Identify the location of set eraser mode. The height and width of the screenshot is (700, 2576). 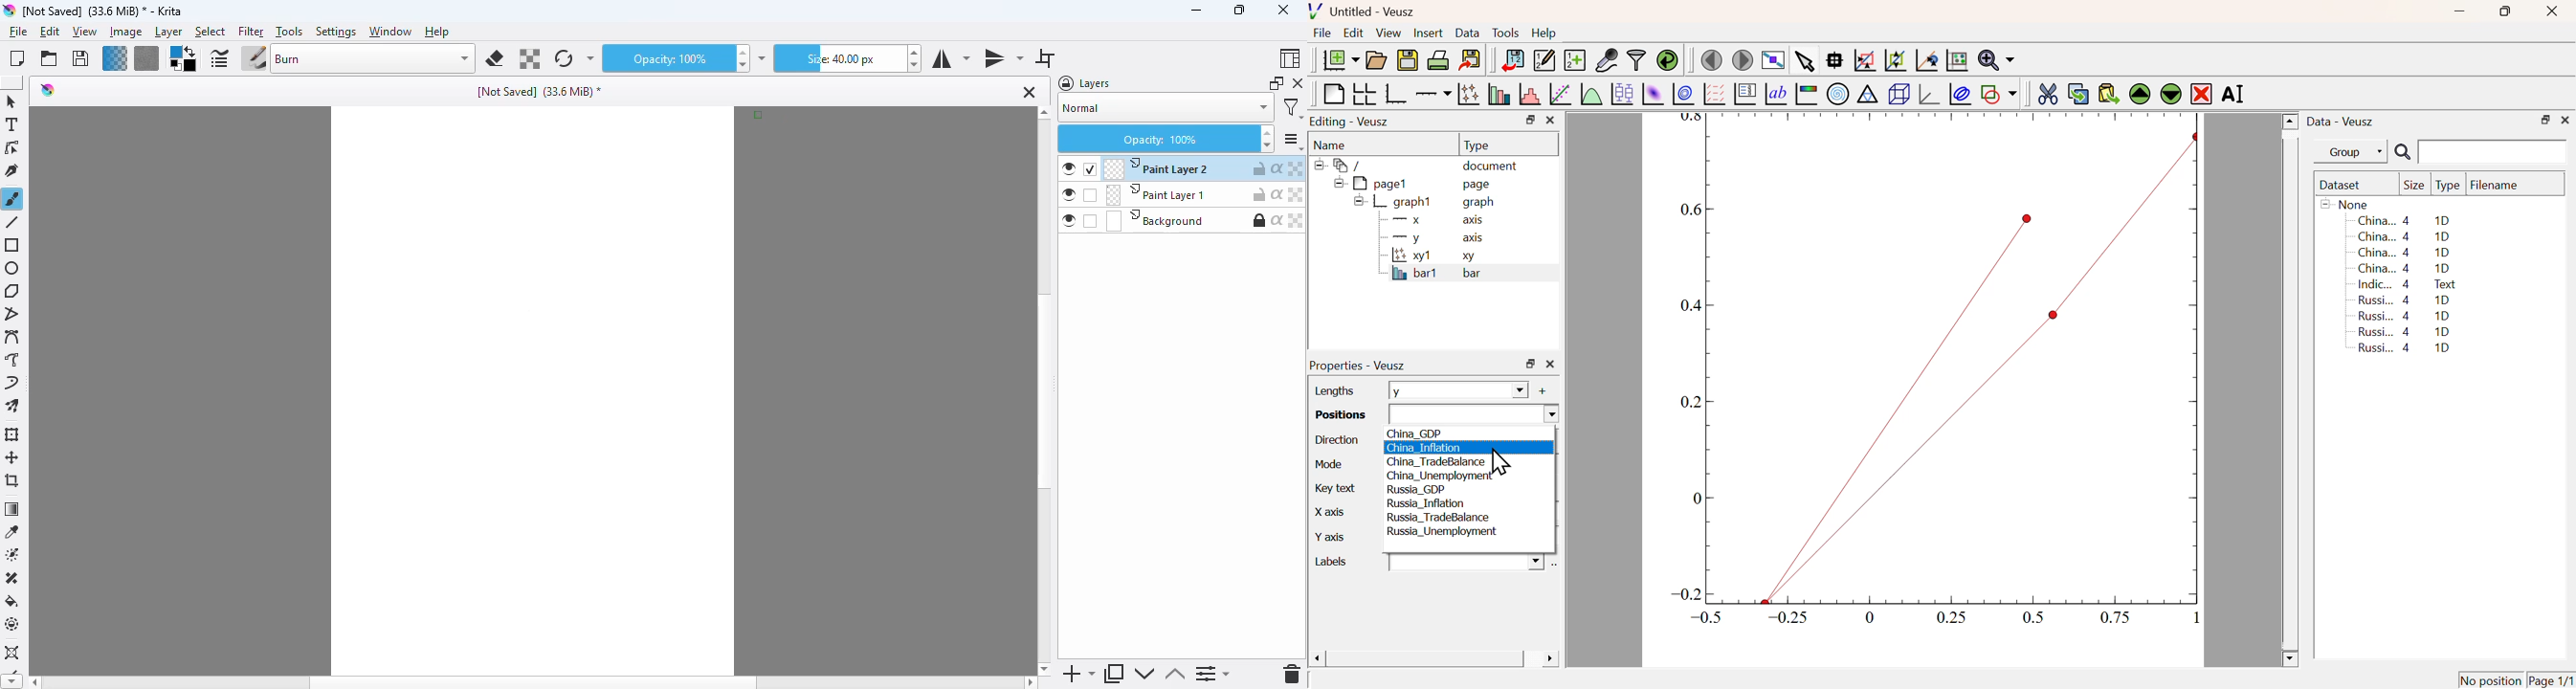
(495, 58).